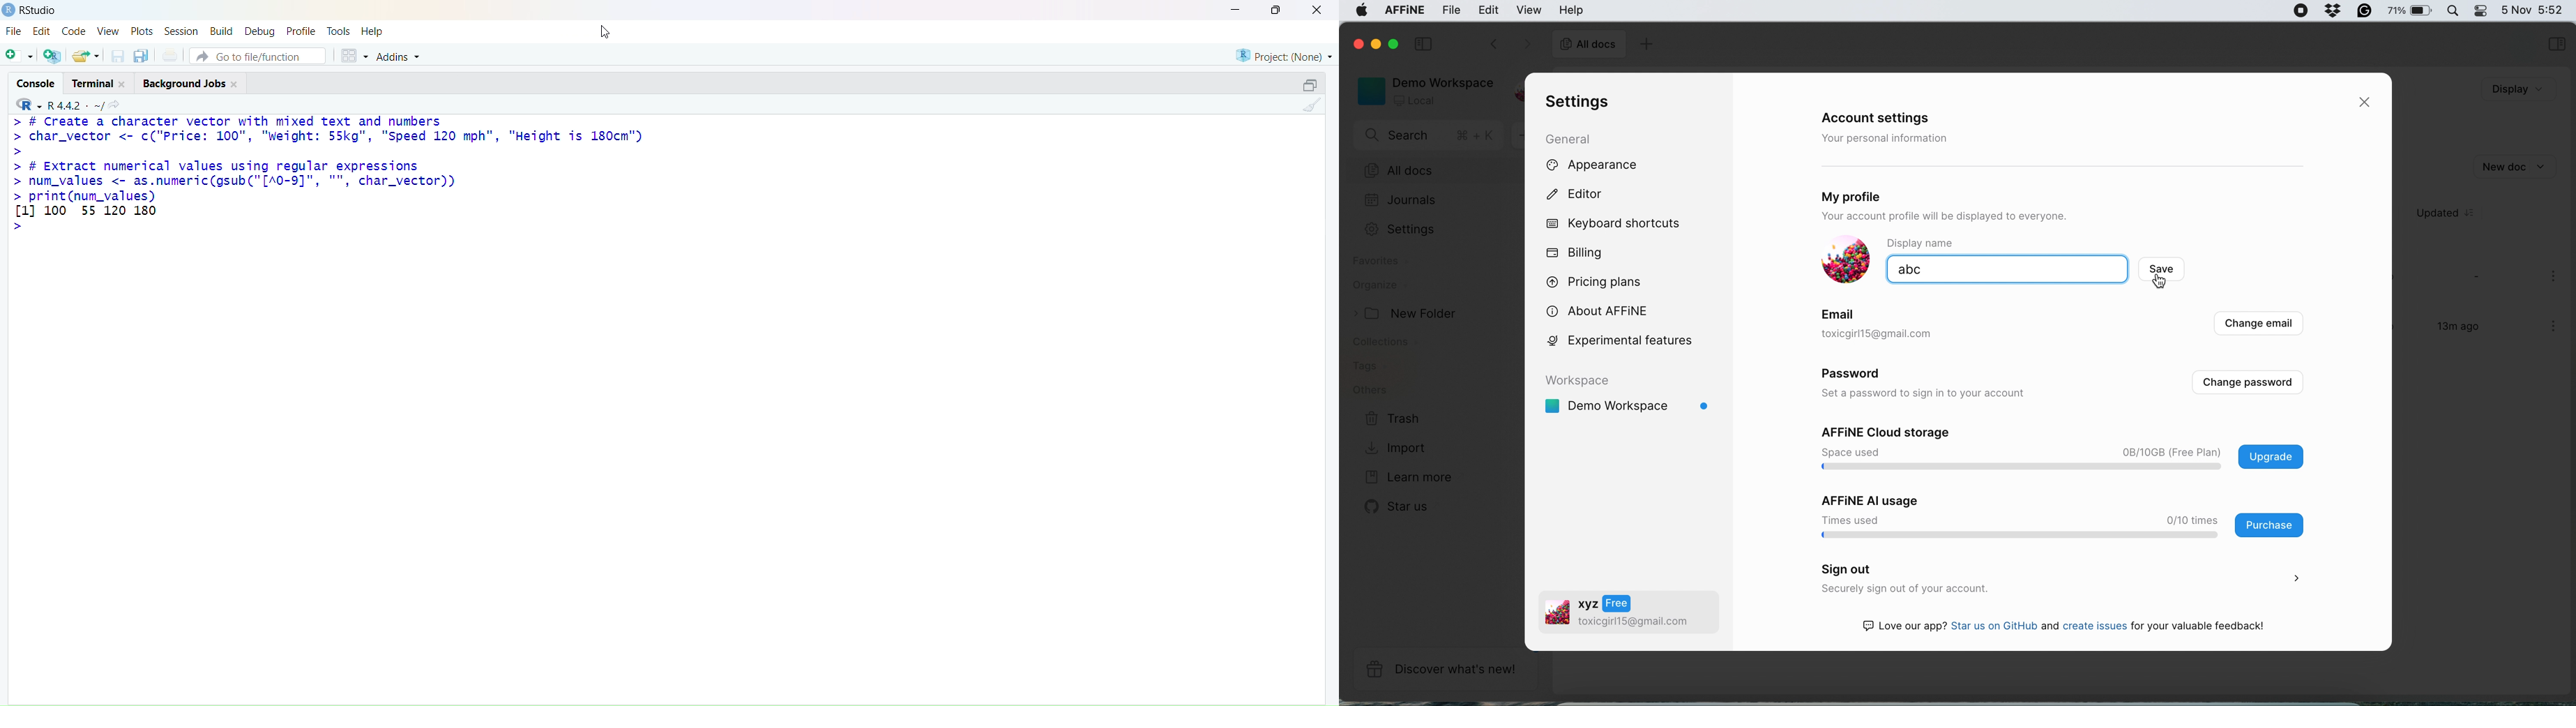  What do you see at coordinates (372, 32) in the screenshot?
I see `help` at bounding box center [372, 32].